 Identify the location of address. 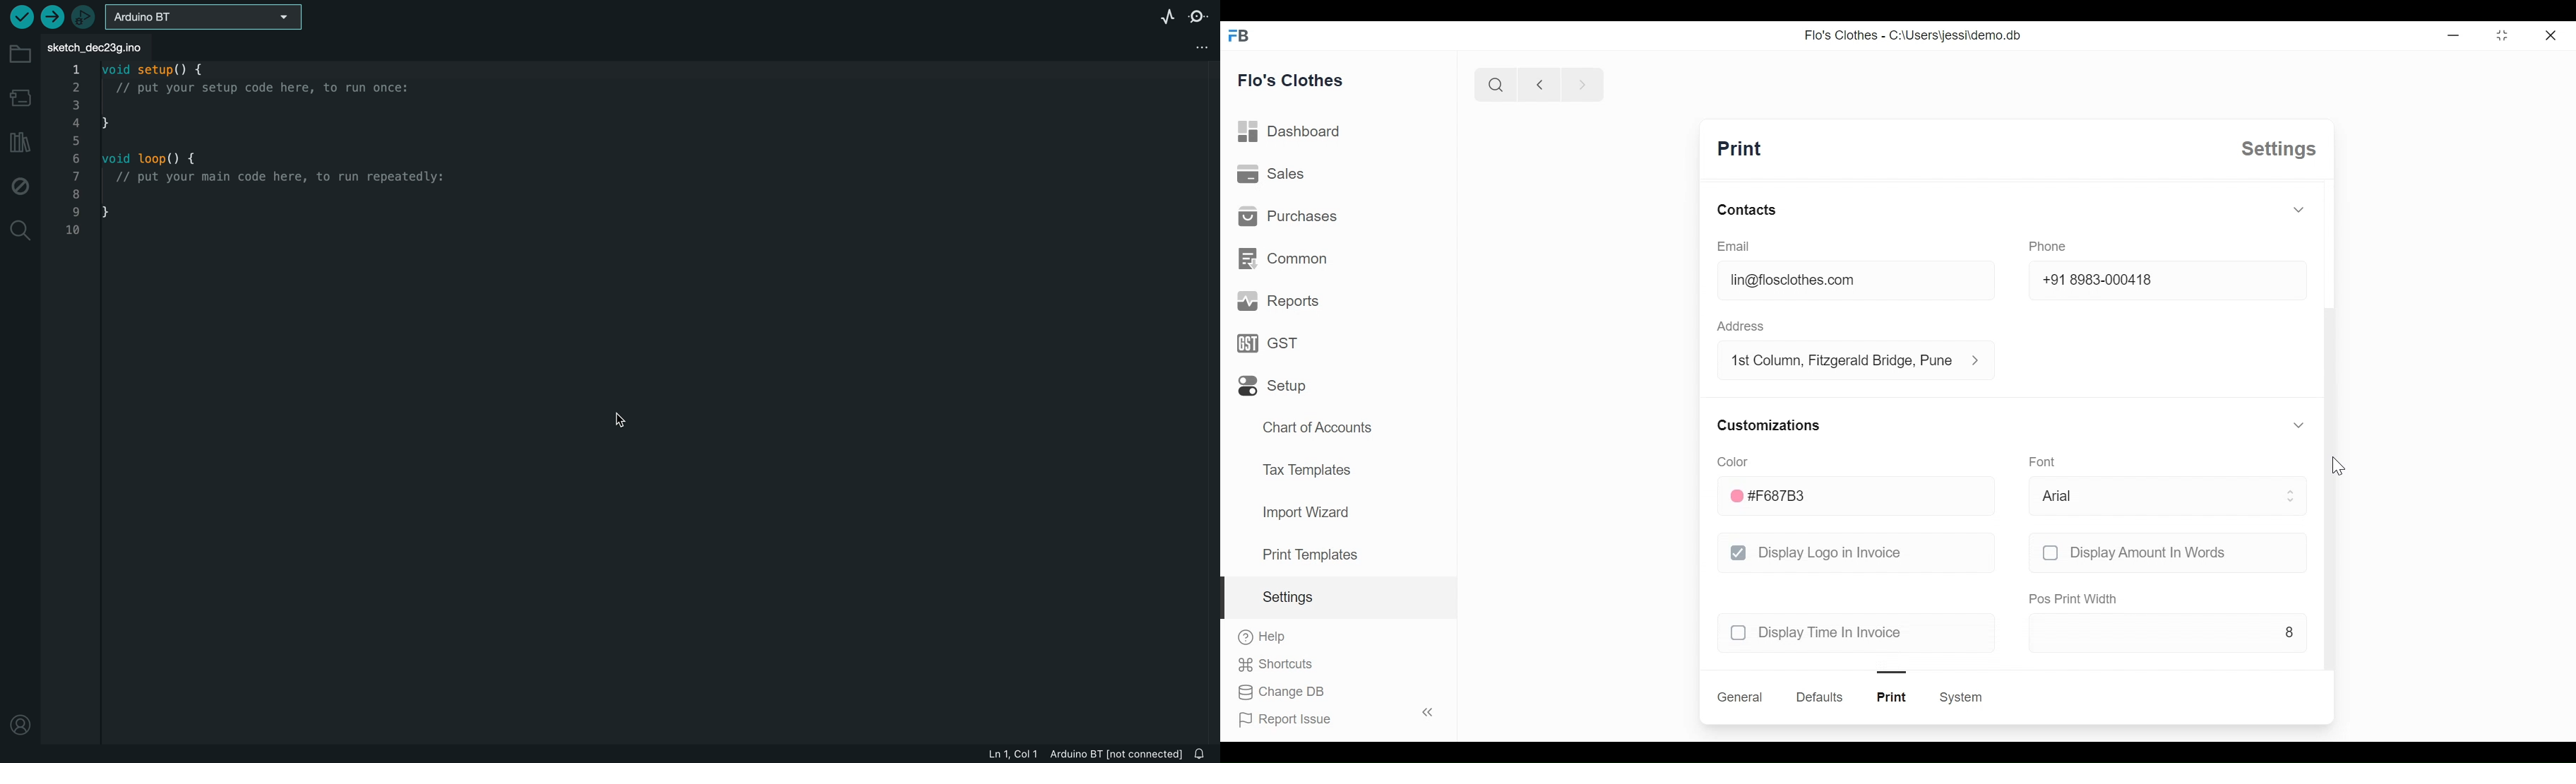
(1740, 326).